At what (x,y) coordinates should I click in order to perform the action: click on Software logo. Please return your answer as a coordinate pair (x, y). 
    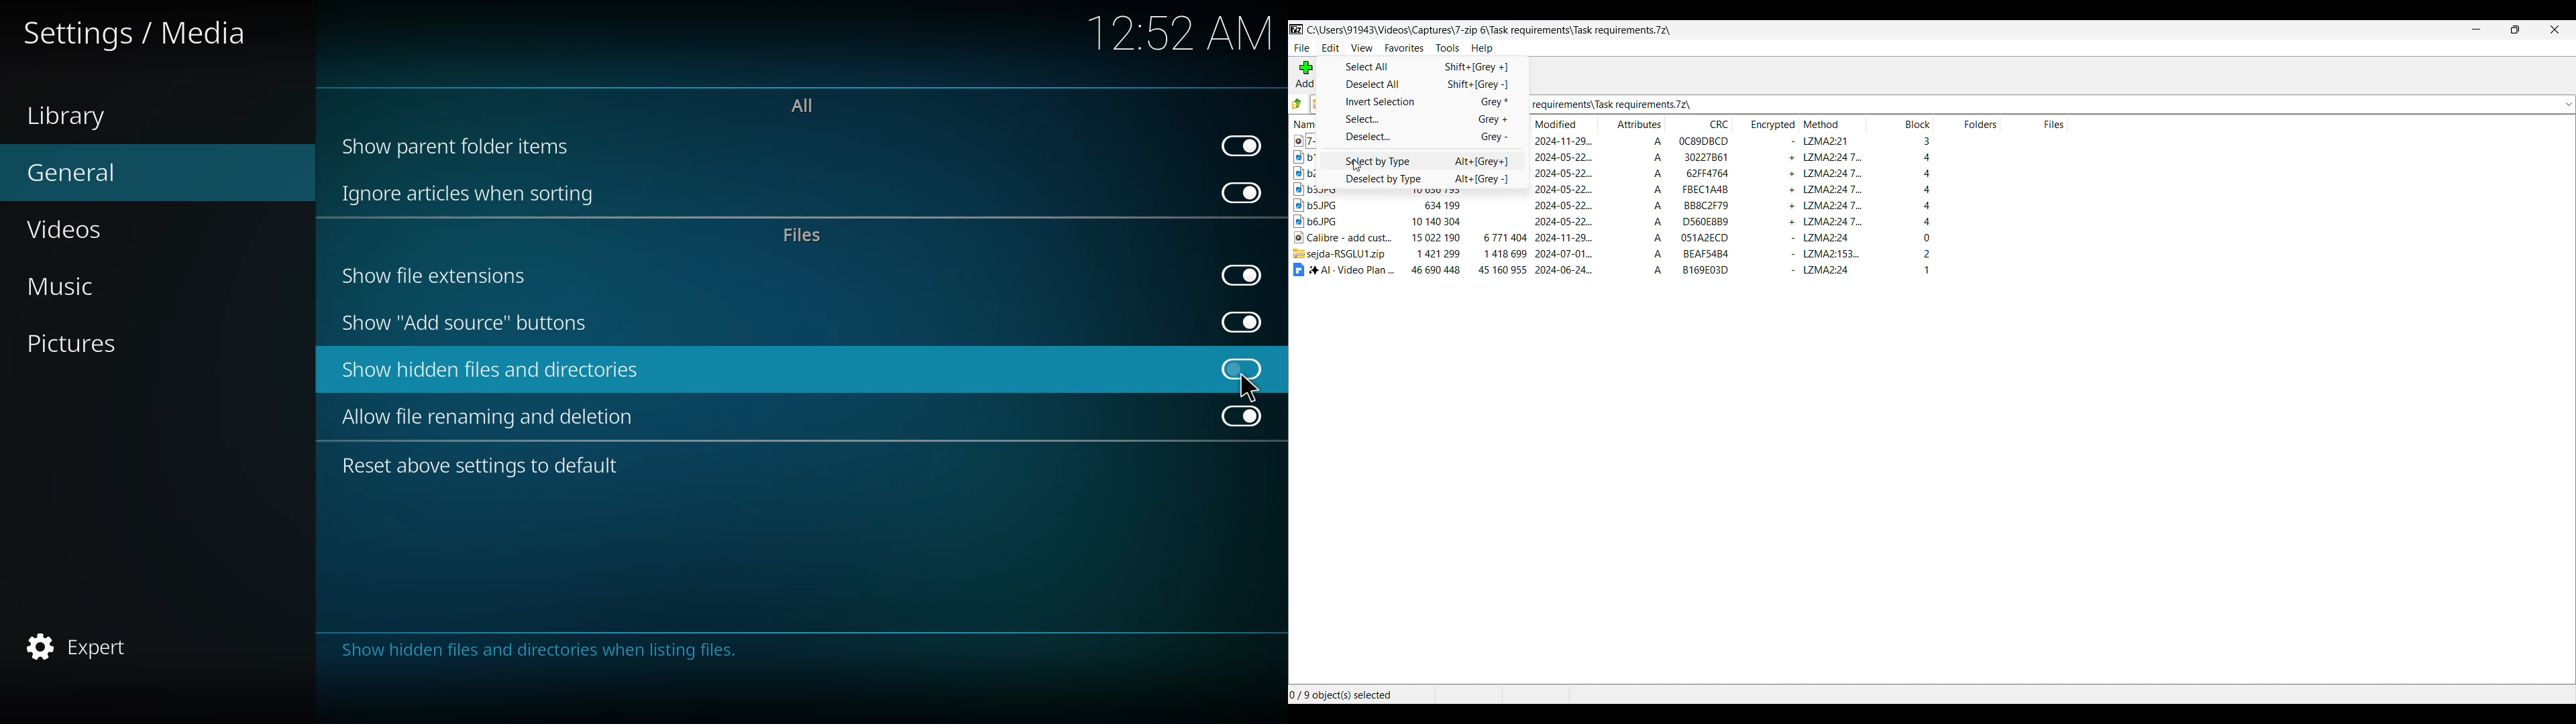
    Looking at the image, I should click on (1297, 29).